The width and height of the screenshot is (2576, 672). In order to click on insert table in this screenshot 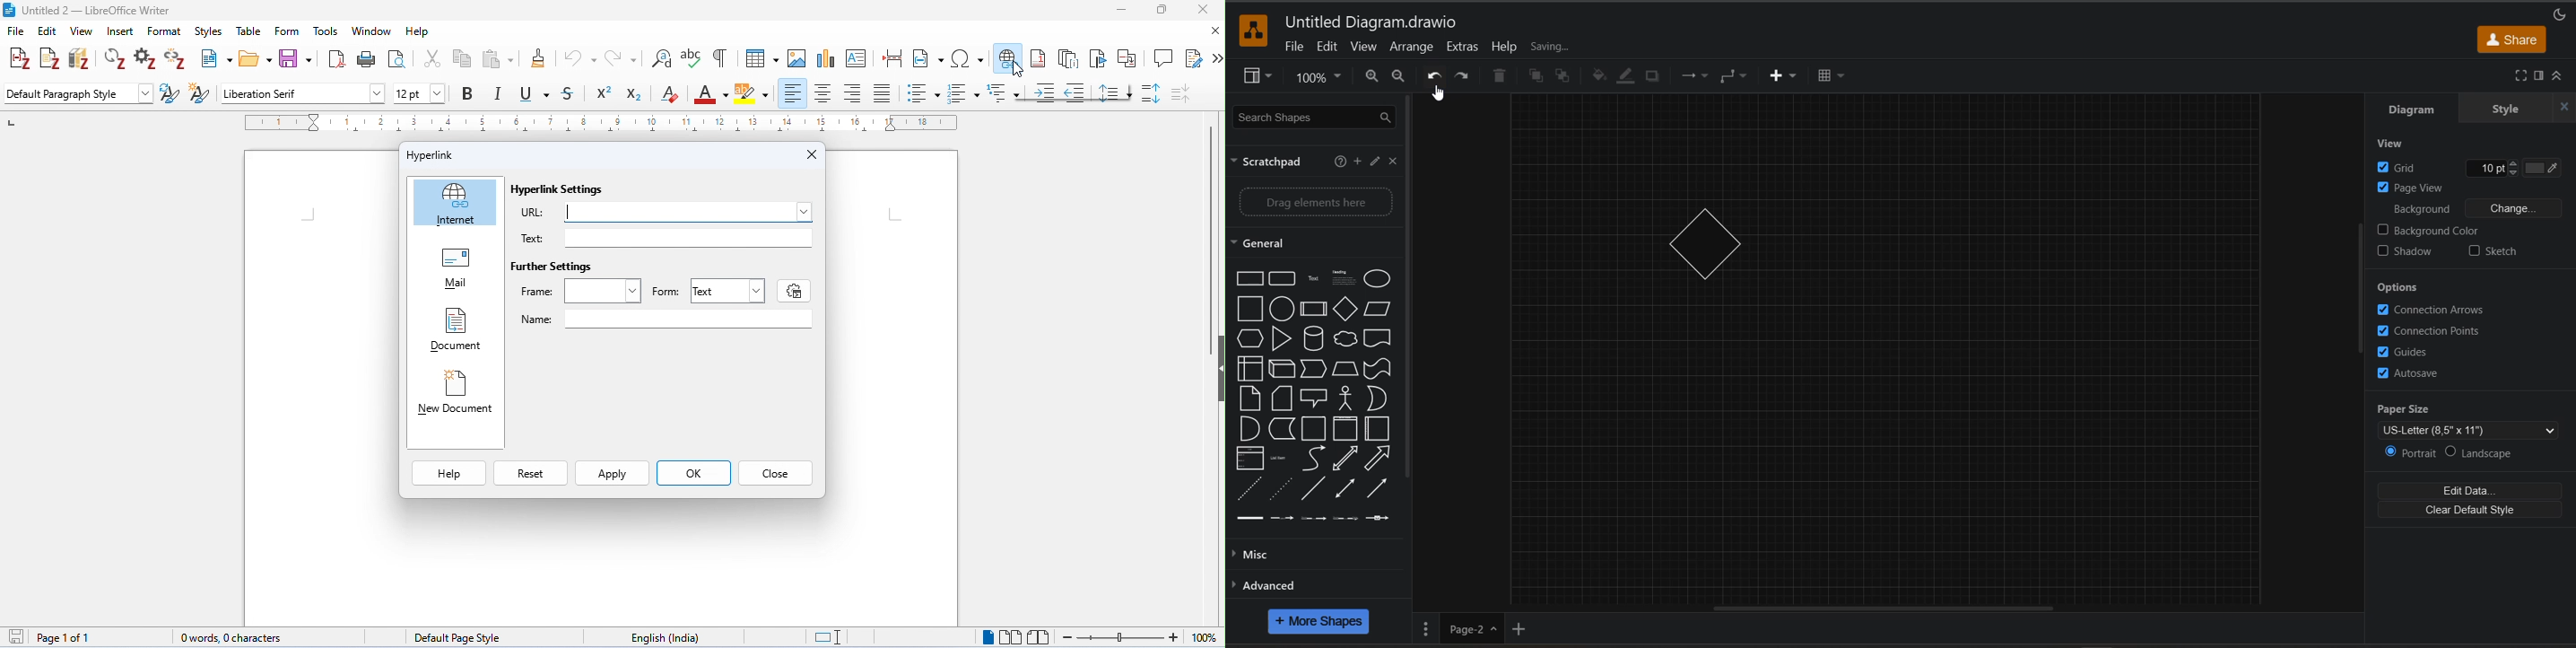, I will do `click(761, 57)`.